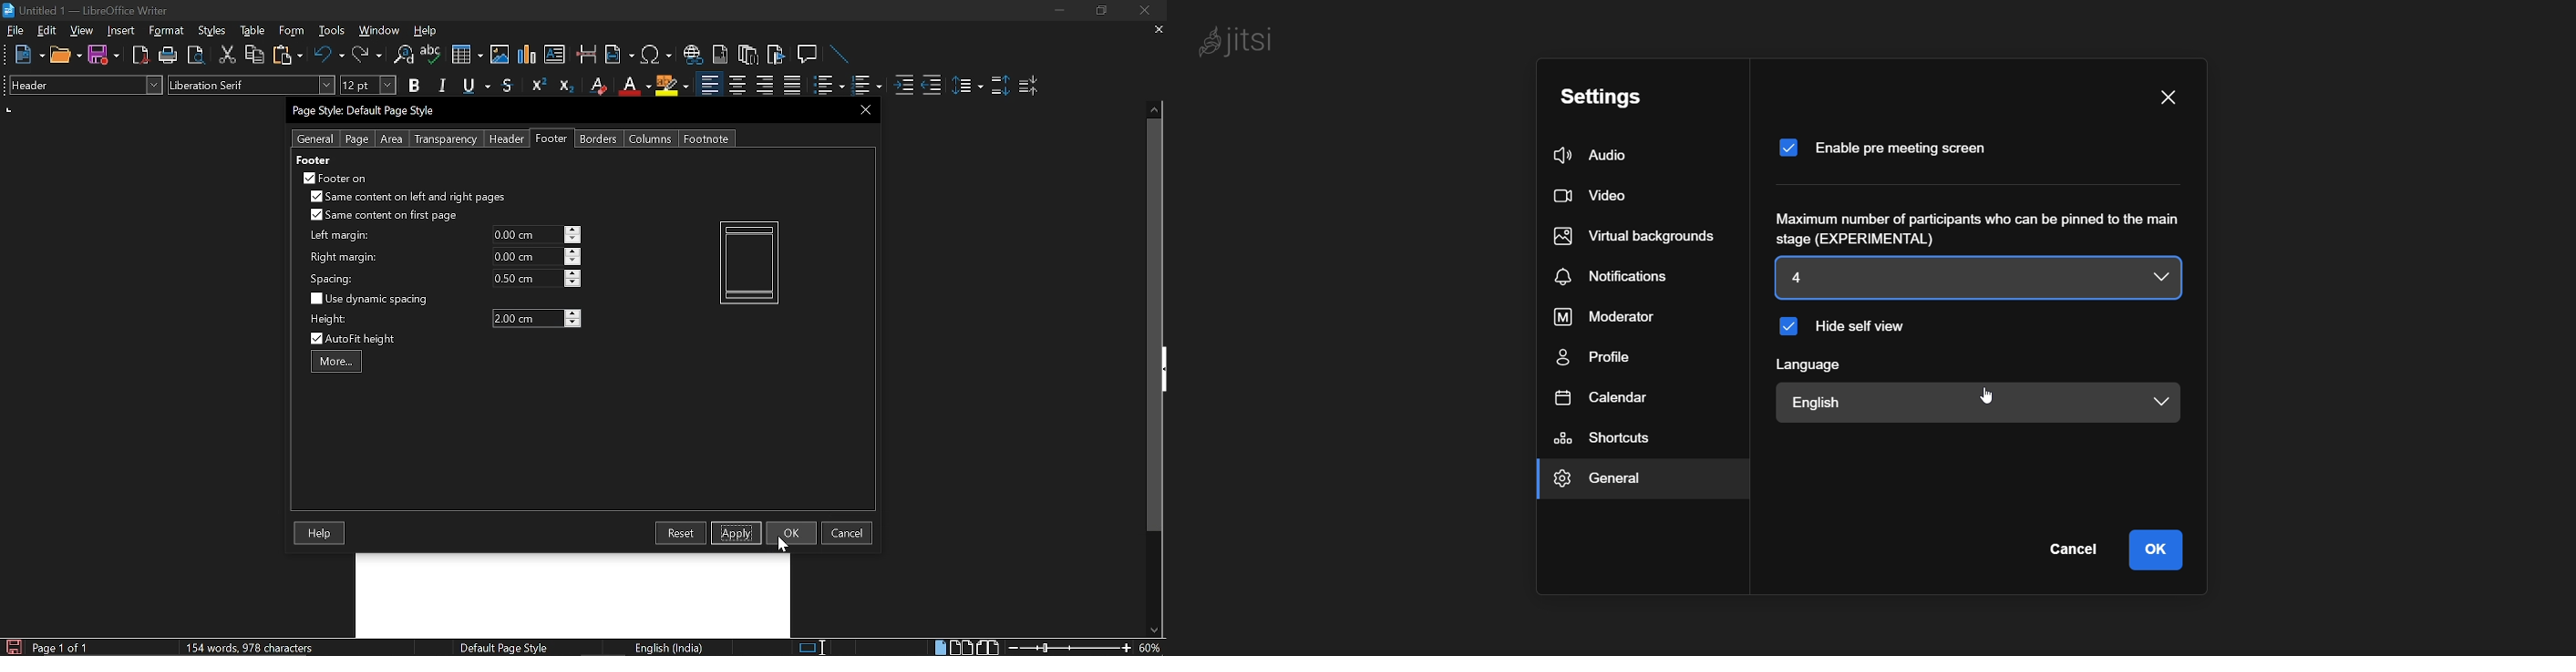 The image size is (2576, 672). I want to click on Increase indent, so click(902, 85).